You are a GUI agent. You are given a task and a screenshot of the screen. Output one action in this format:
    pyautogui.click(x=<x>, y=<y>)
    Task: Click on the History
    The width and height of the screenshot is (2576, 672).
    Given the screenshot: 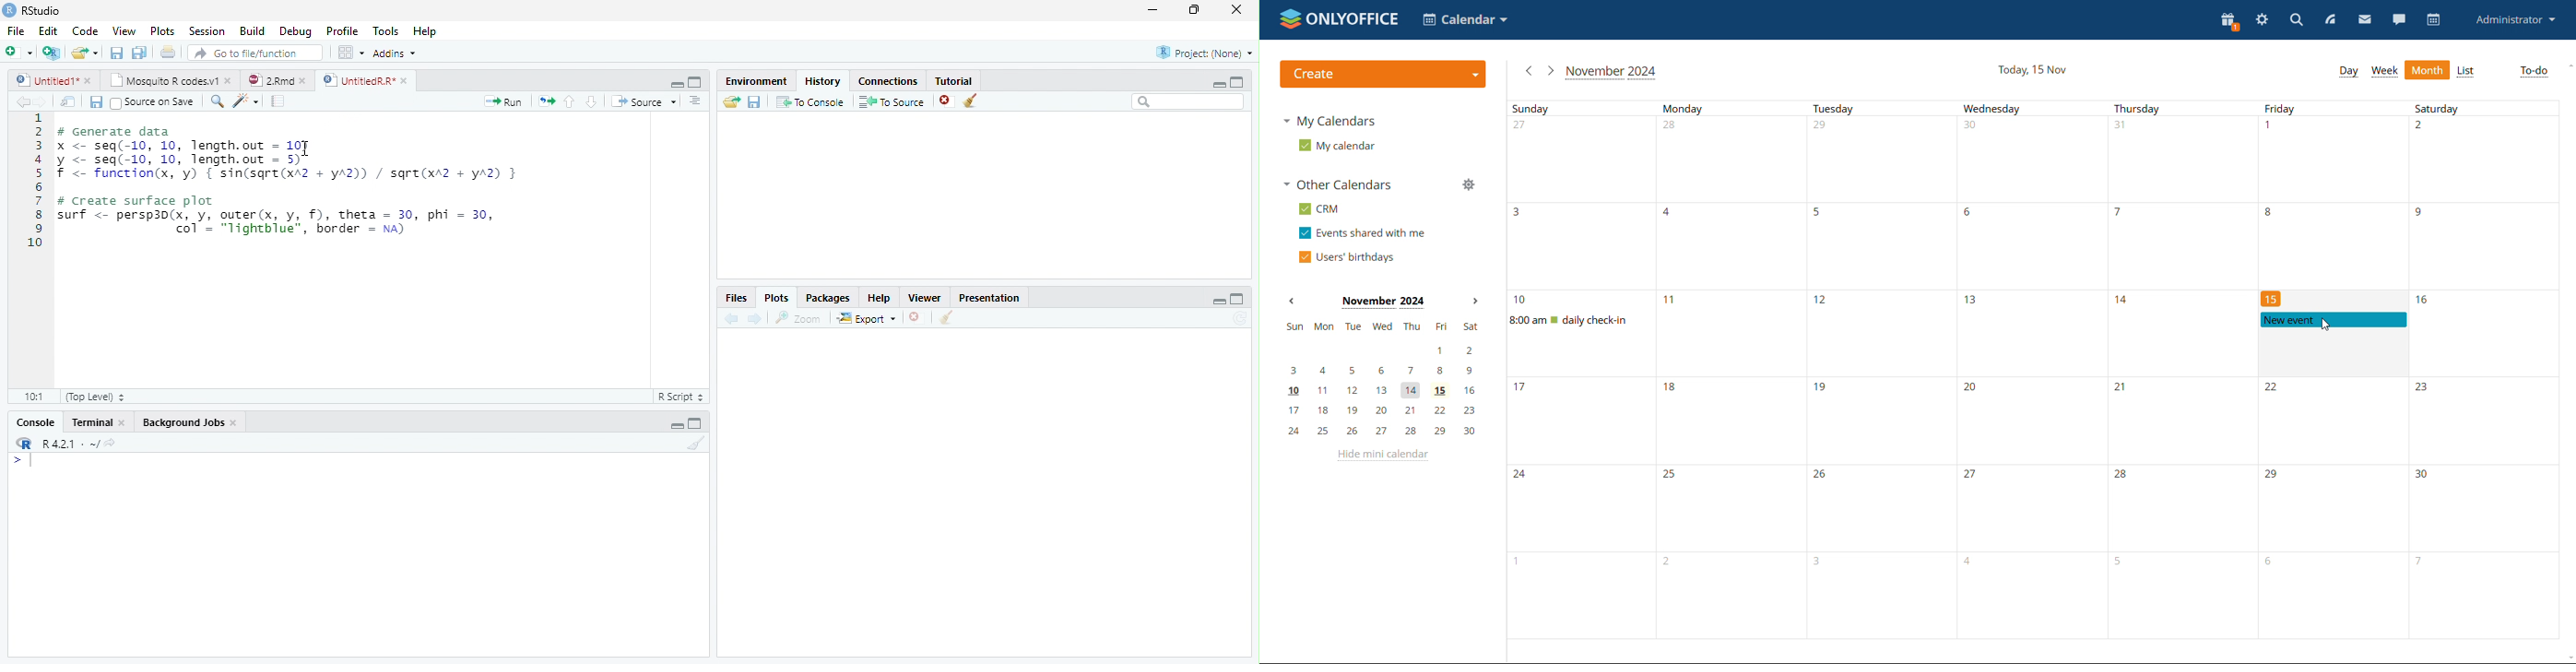 What is the action you would take?
    pyautogui.click(x=823, y=80)
    